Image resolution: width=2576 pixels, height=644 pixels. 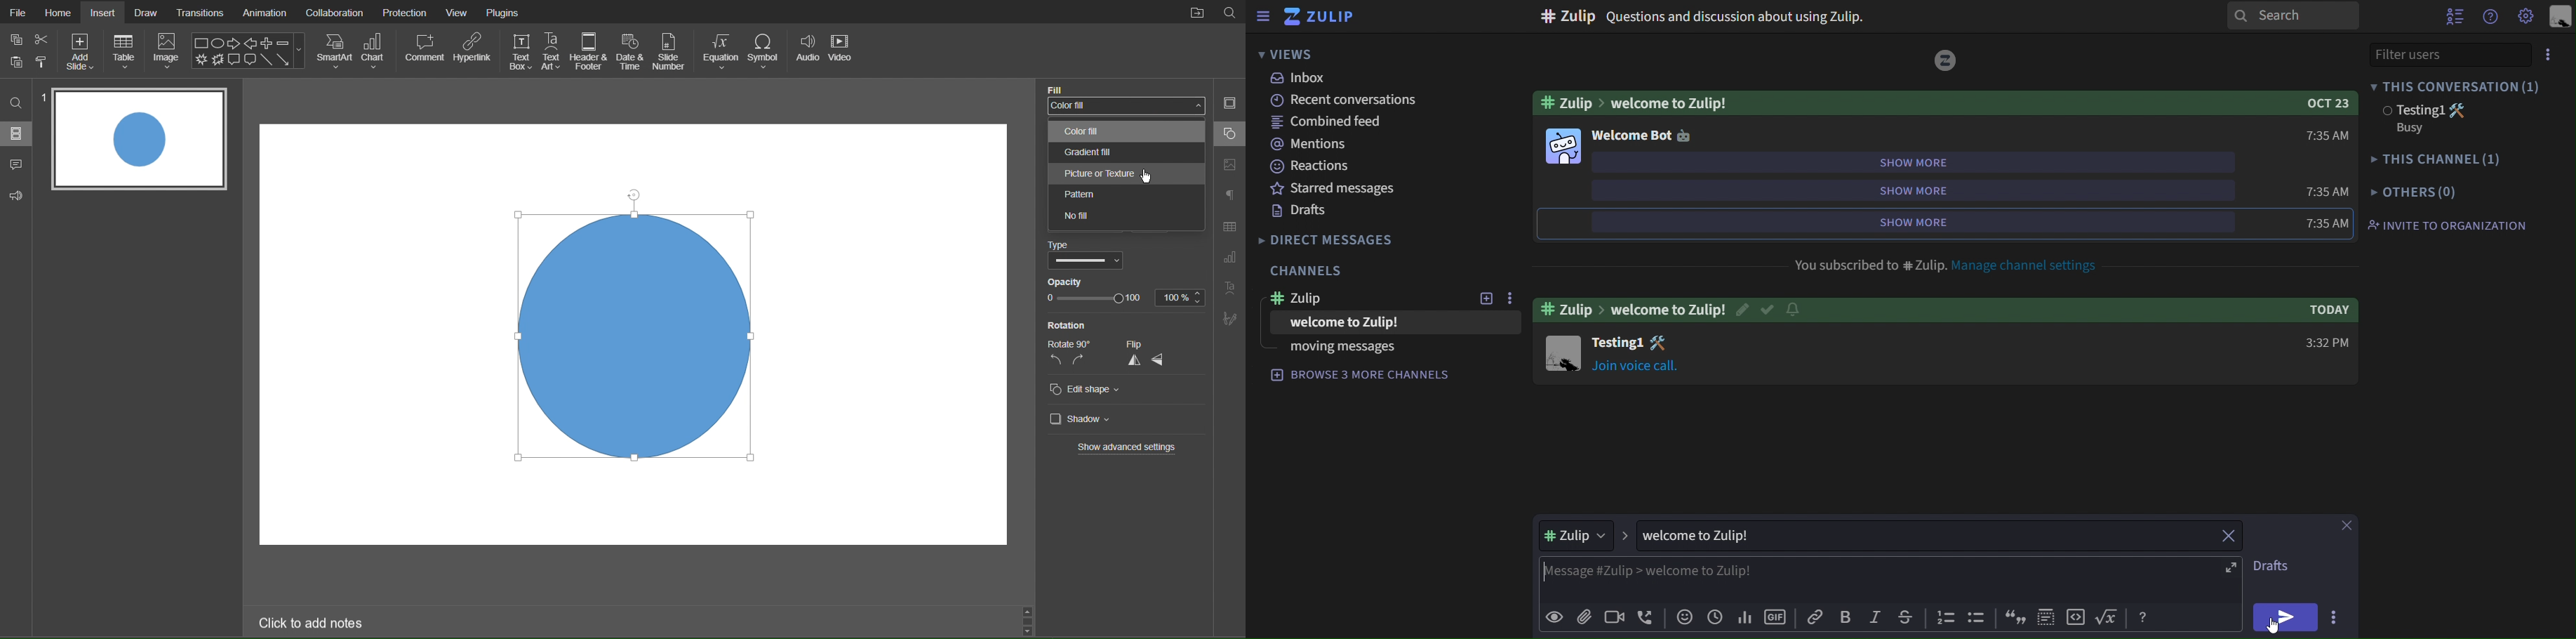 What do you see at coordinates (2491, 18) in the screenshot?
I see `help` at bounding box center [2491, 18].